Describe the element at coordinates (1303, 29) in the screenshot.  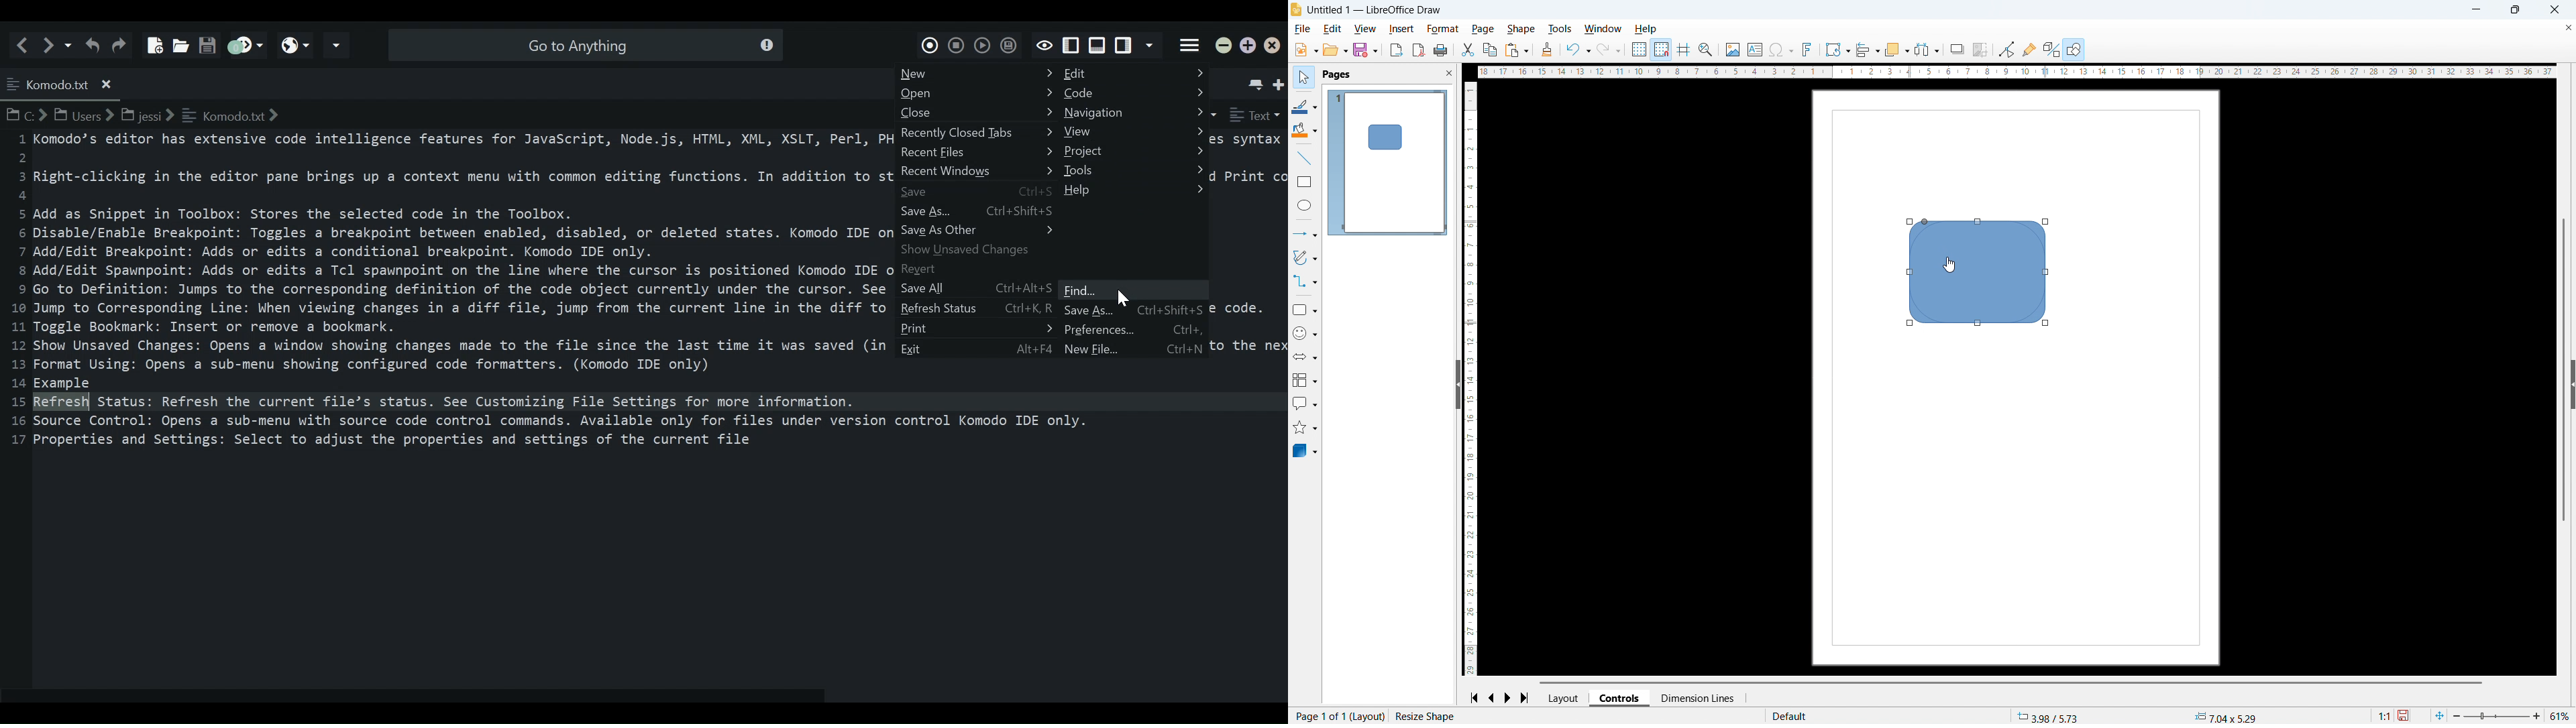
I see `File ` at that location.